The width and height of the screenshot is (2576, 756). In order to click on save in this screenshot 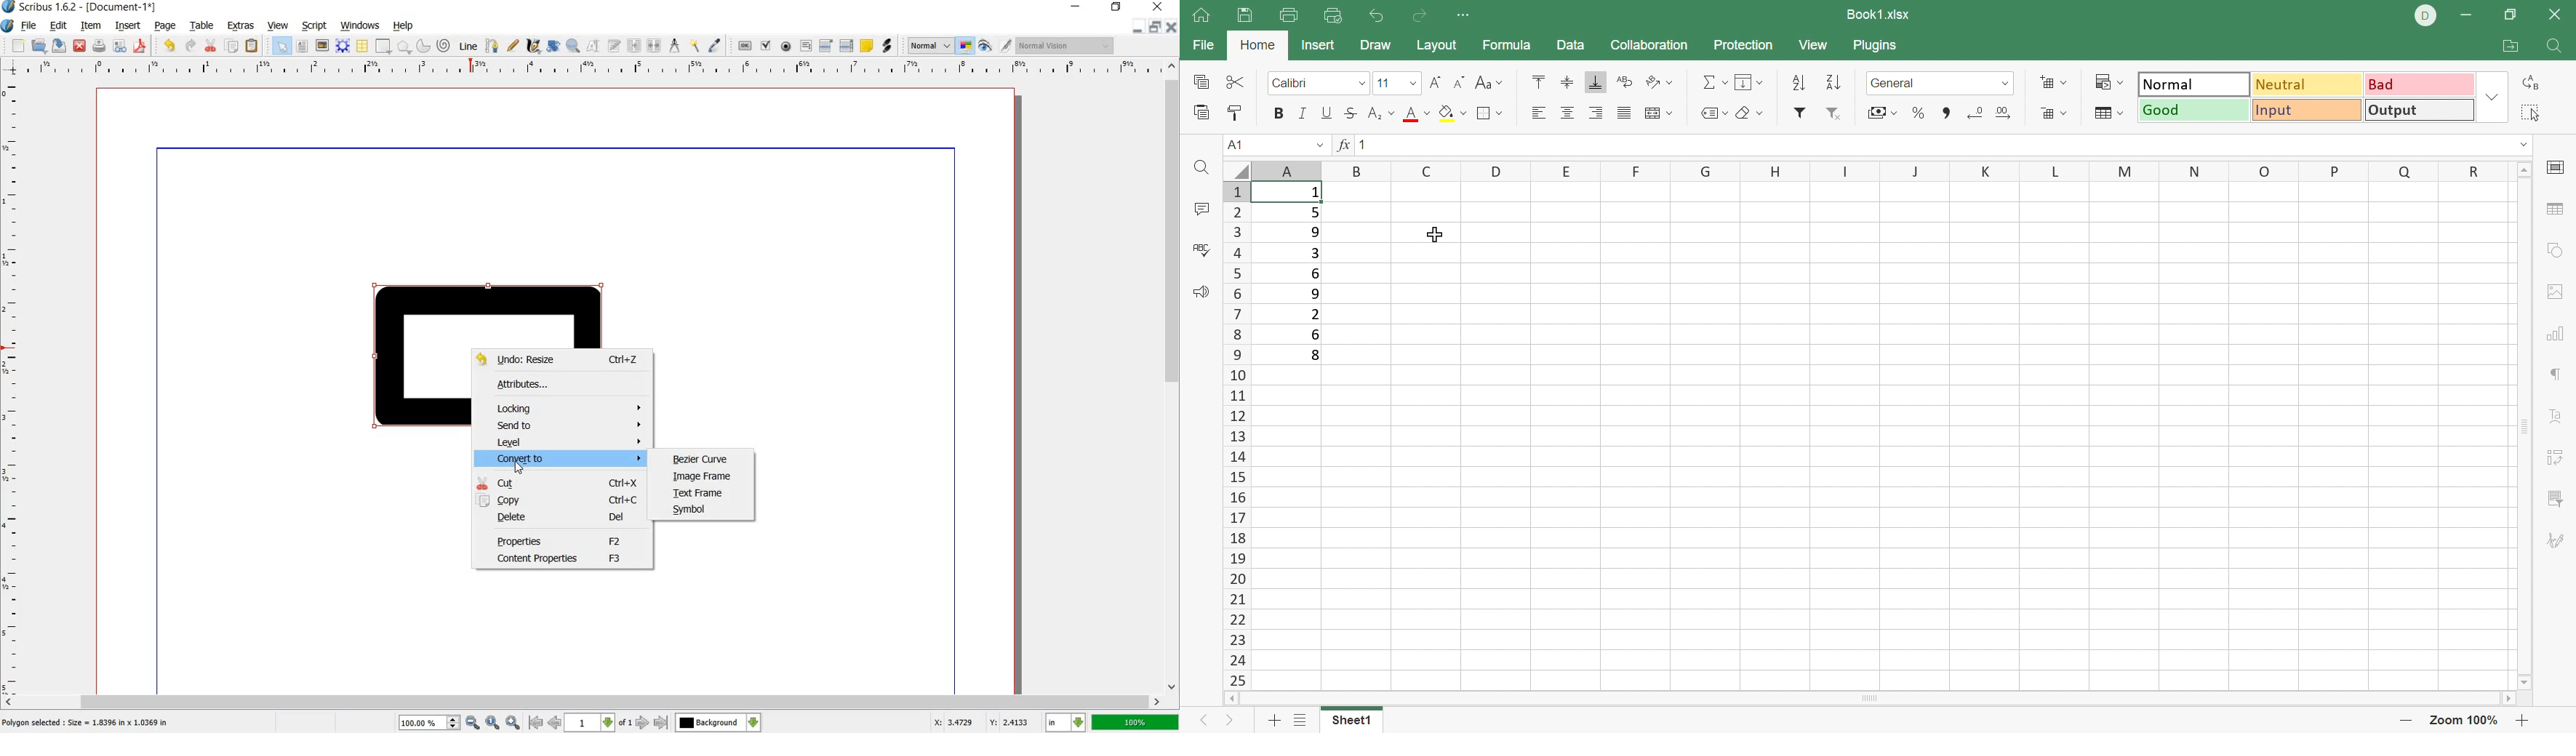, I will do `click(59, 47)`.